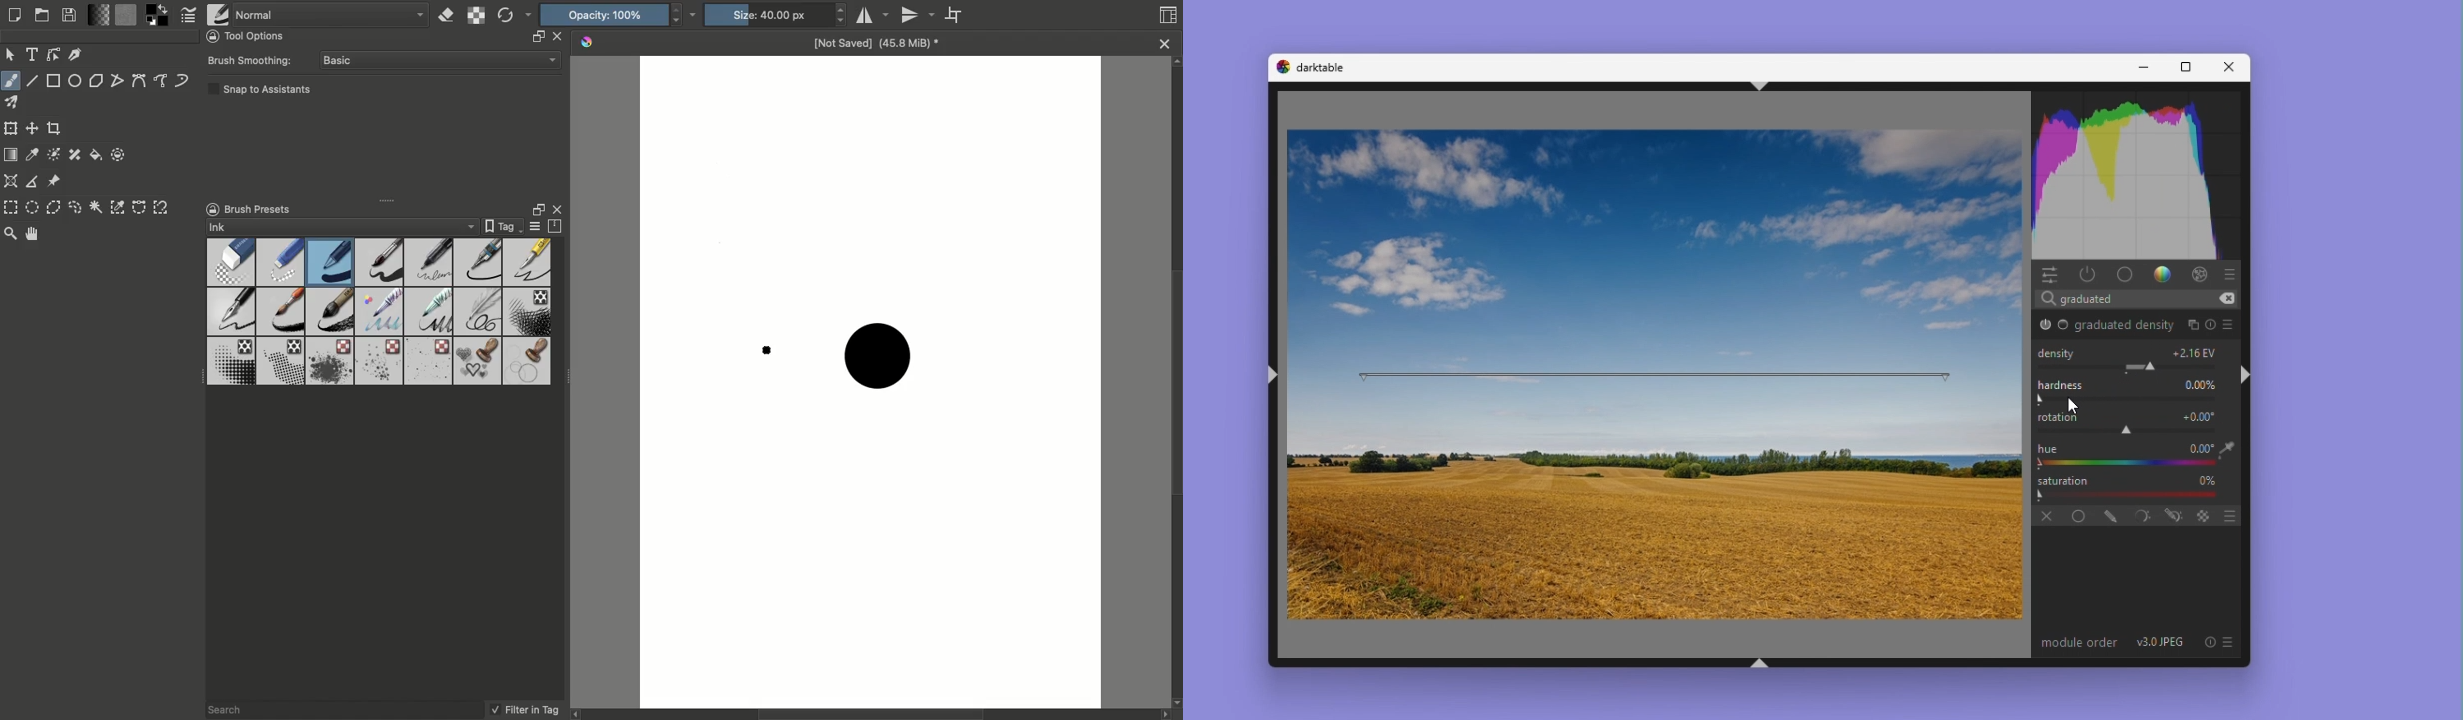  I want to click on shift+ctrl+l, so click(1276, 378).